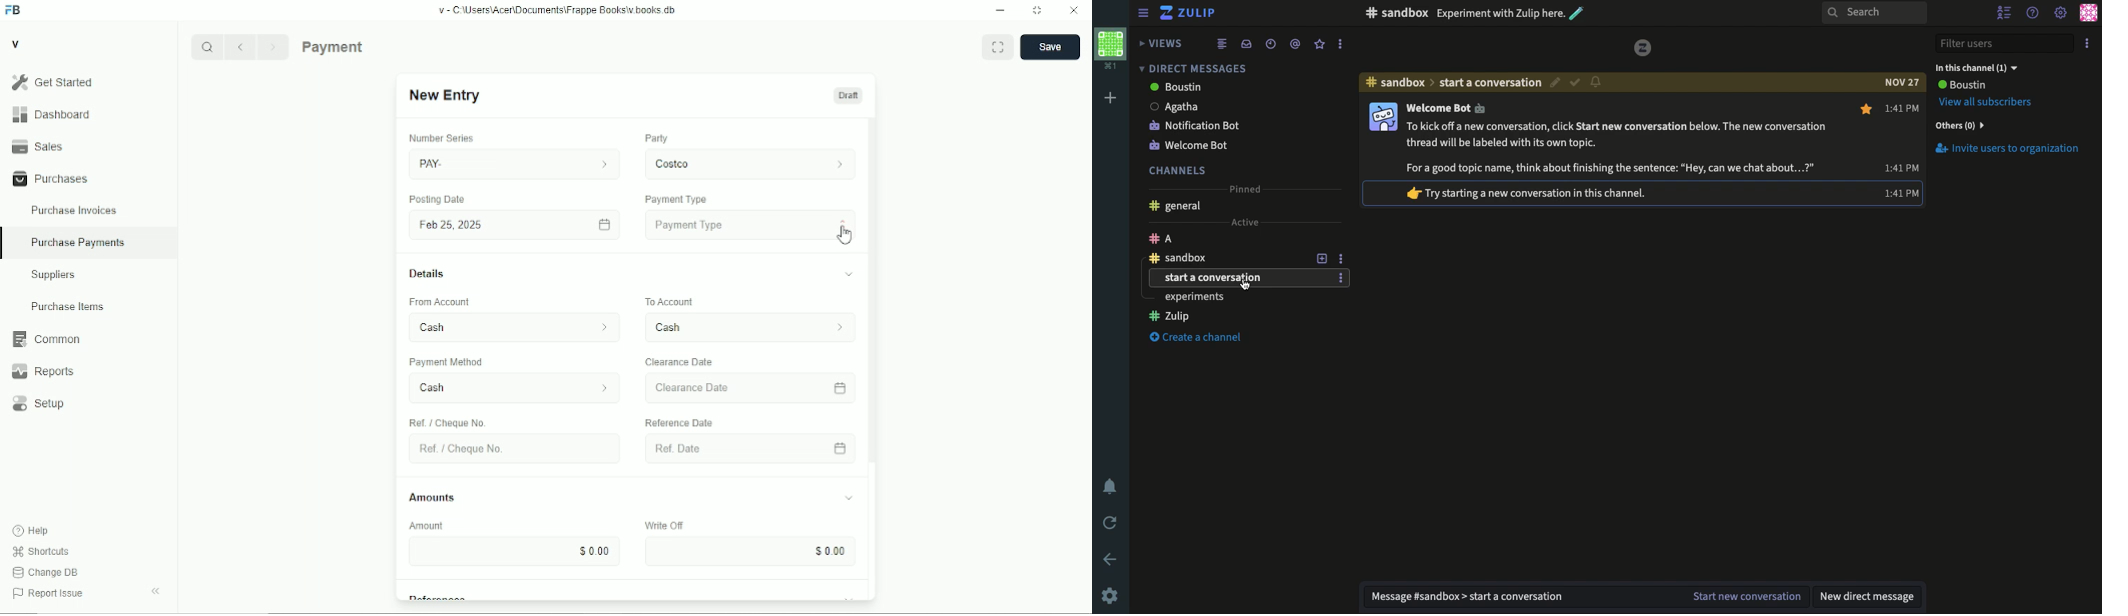  Describe the element at coordinates (372, 46) in the screenshot. I see `Purchase Payments` at that location.